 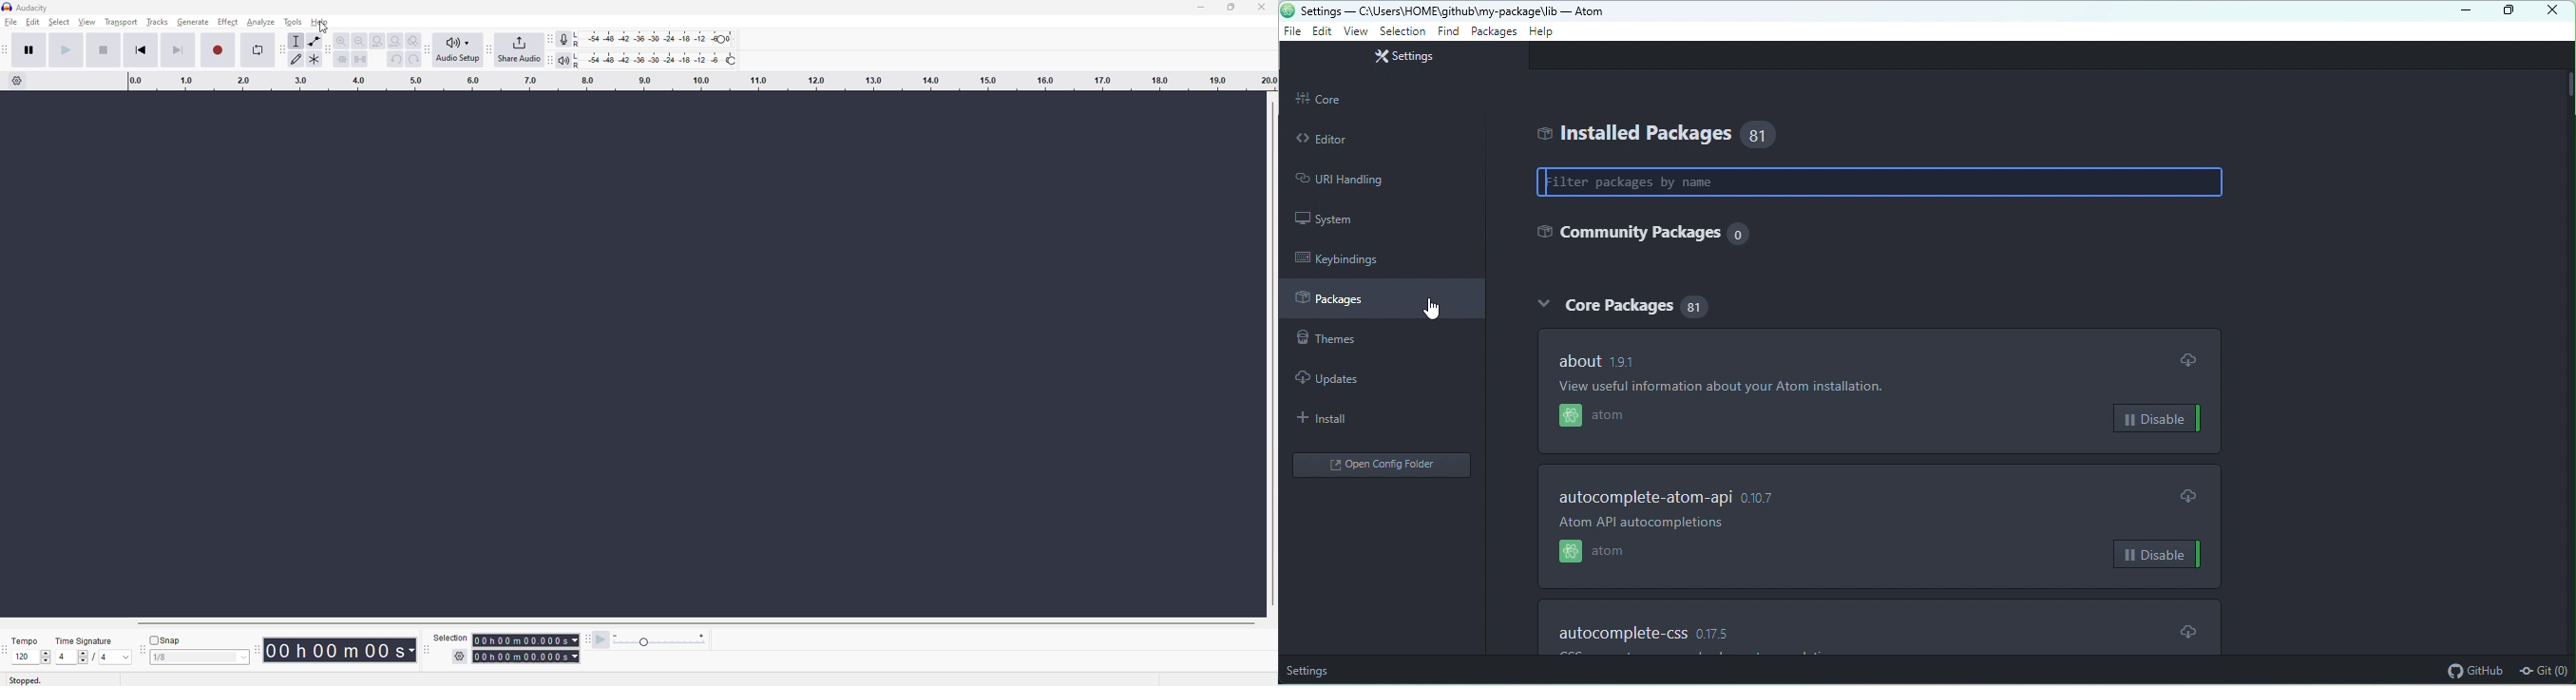 What do you see at coordinates (112, 659) in the screenshot?
I see `value` at bounding box center [112, 659].